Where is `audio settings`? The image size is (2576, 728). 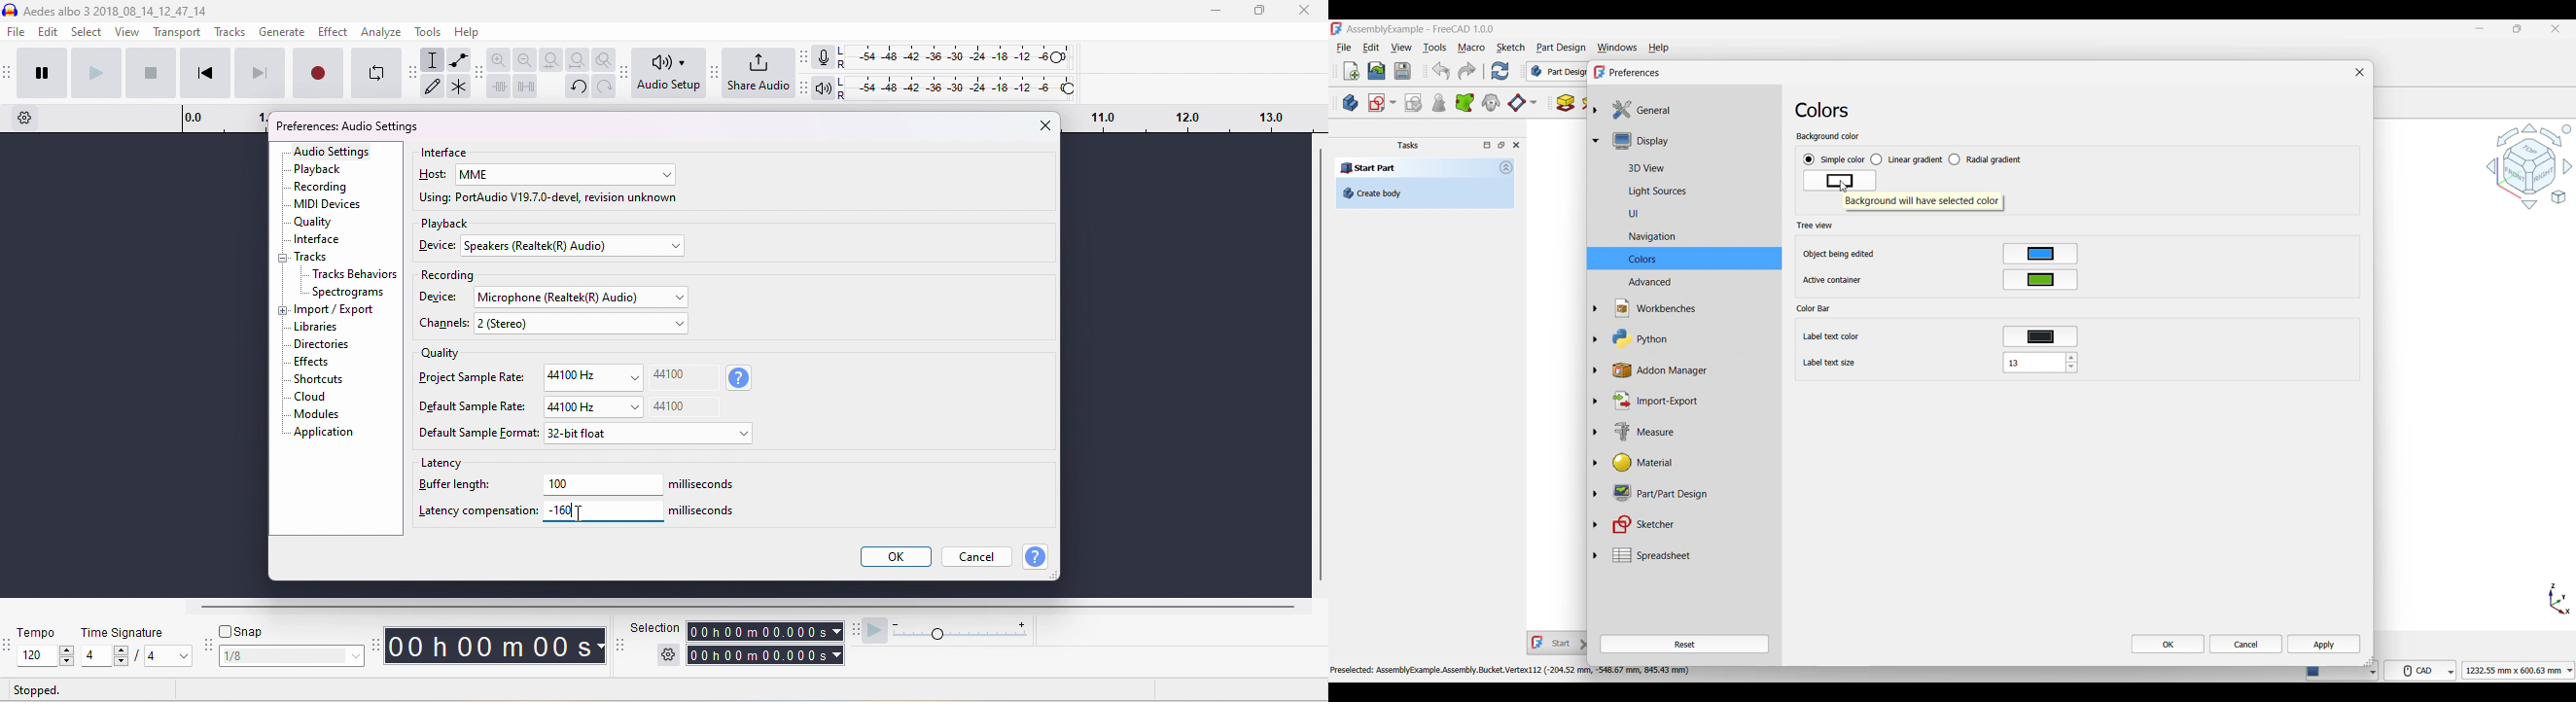 audio settings is located at coordinates (333, 152).